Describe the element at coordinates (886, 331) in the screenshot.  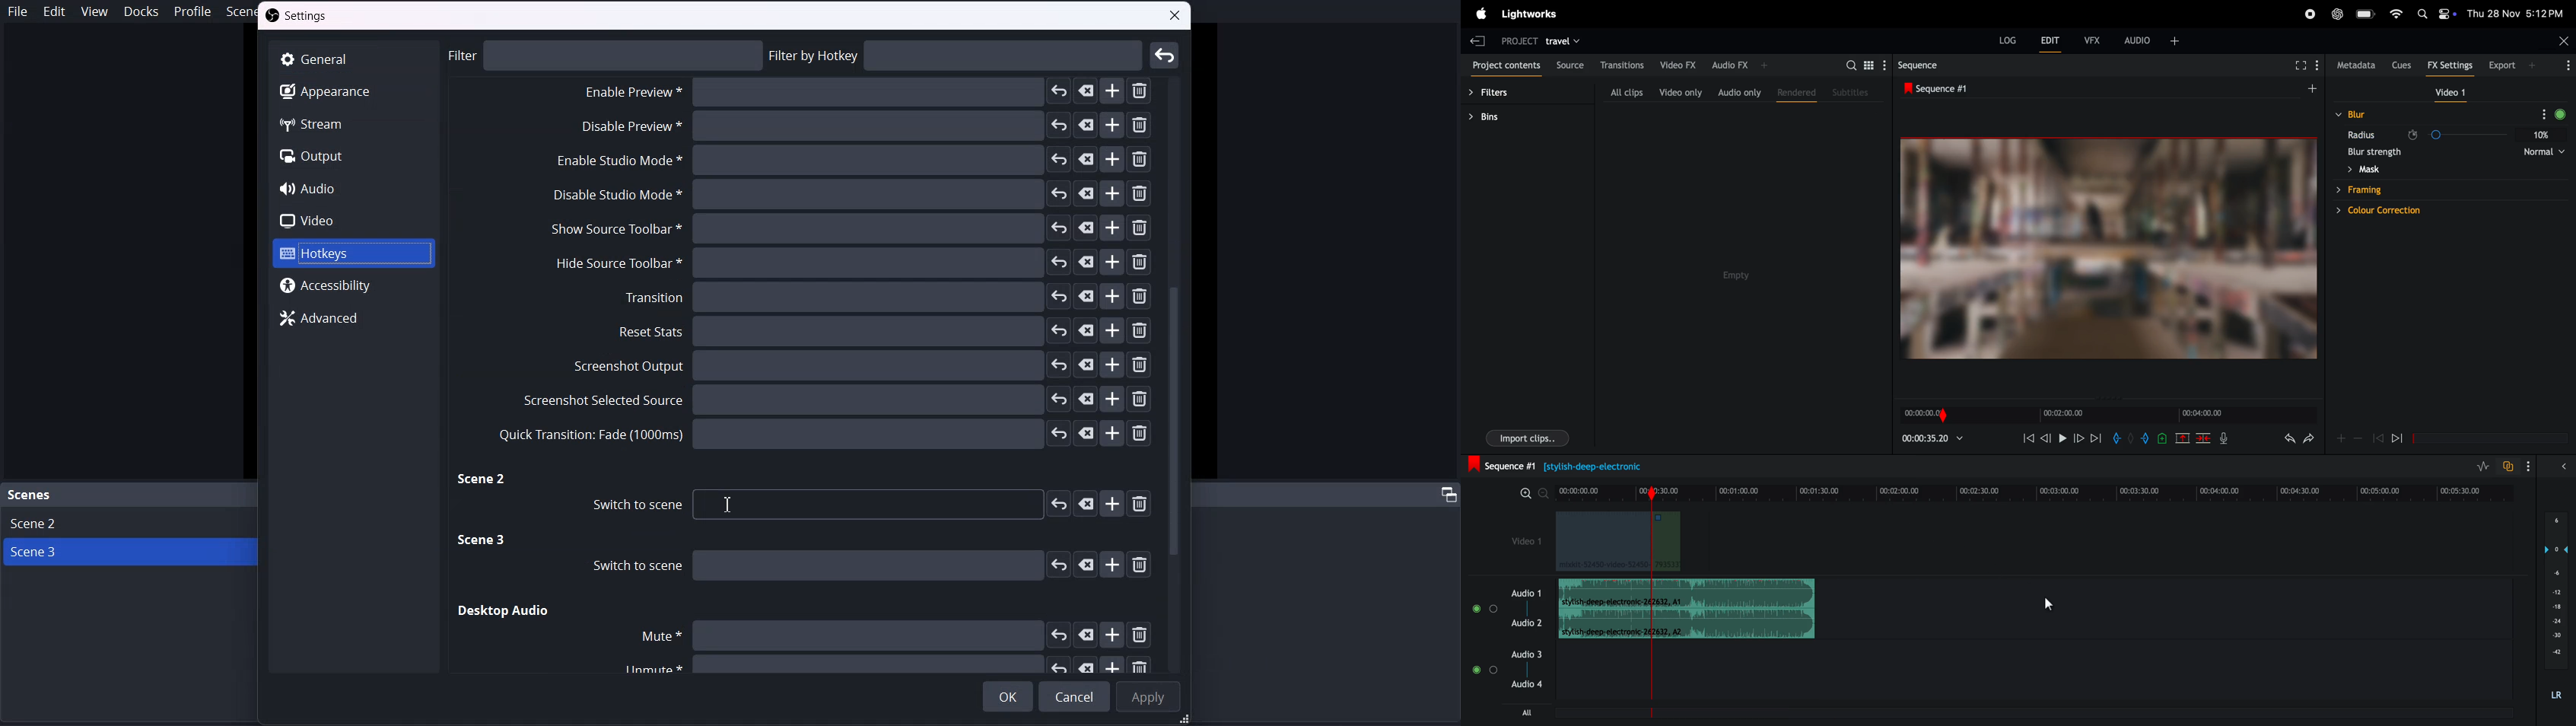
I see `Reset stats` at that location.